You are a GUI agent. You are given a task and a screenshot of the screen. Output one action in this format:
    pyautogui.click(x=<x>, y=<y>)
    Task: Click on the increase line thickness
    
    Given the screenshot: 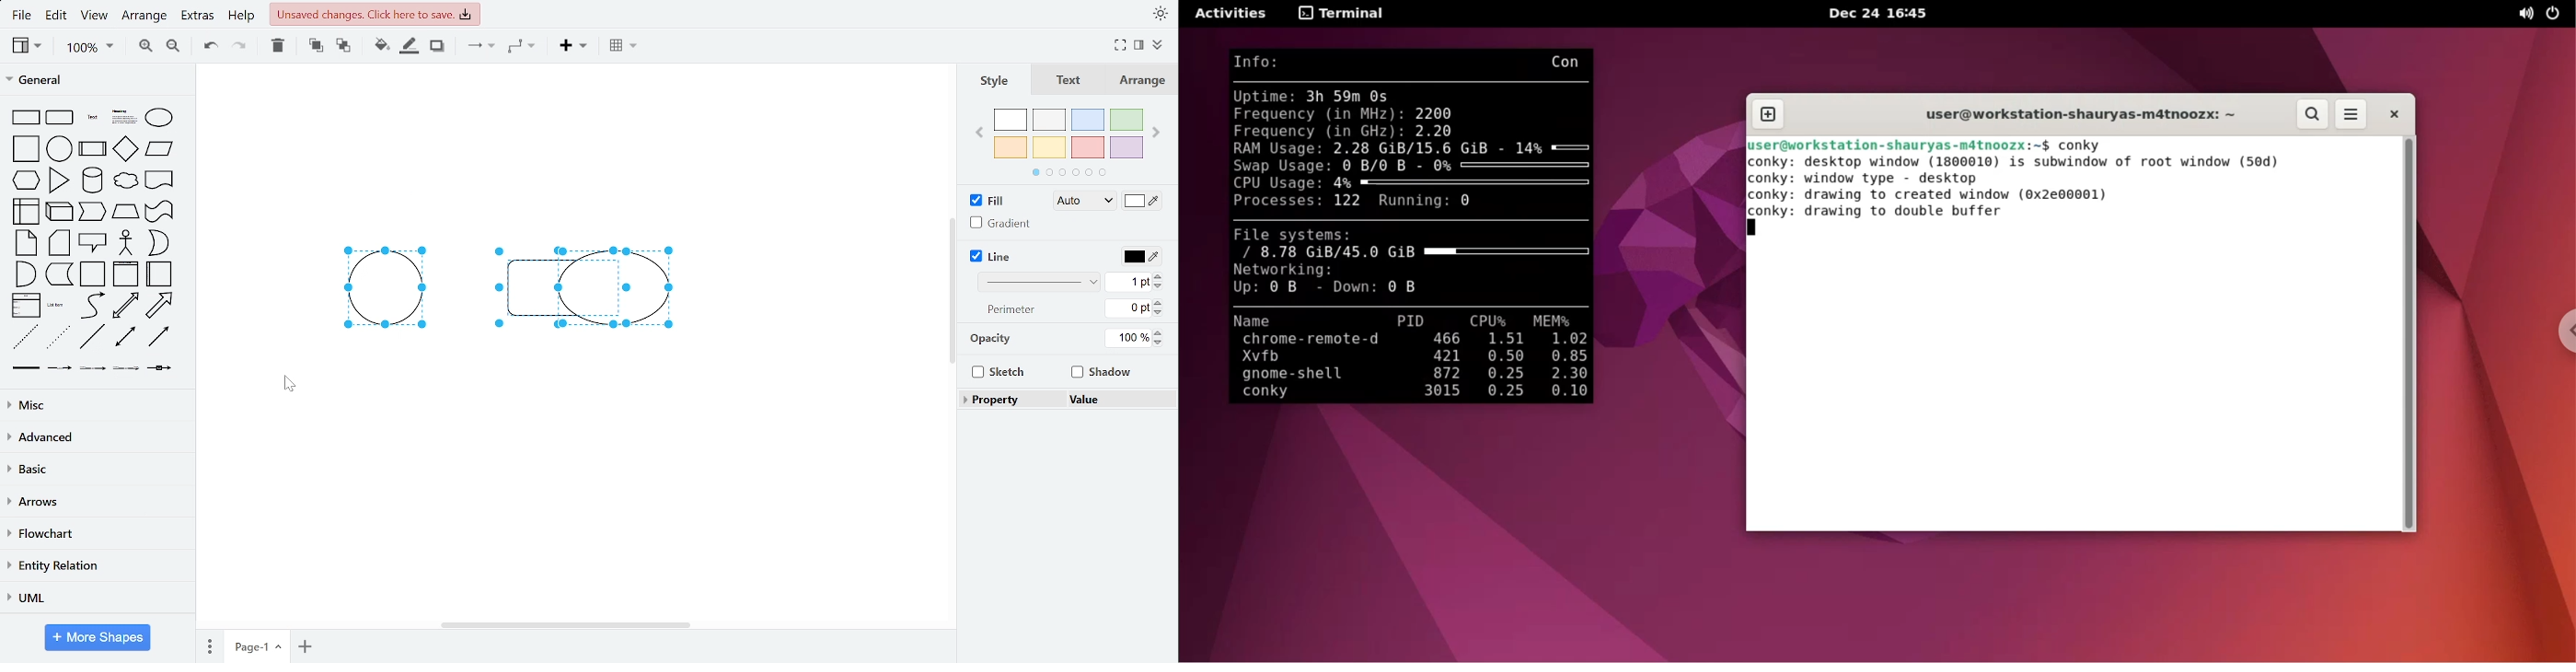 What is the action you would take?
    pyautogui.click(x=1161, y=275)
    